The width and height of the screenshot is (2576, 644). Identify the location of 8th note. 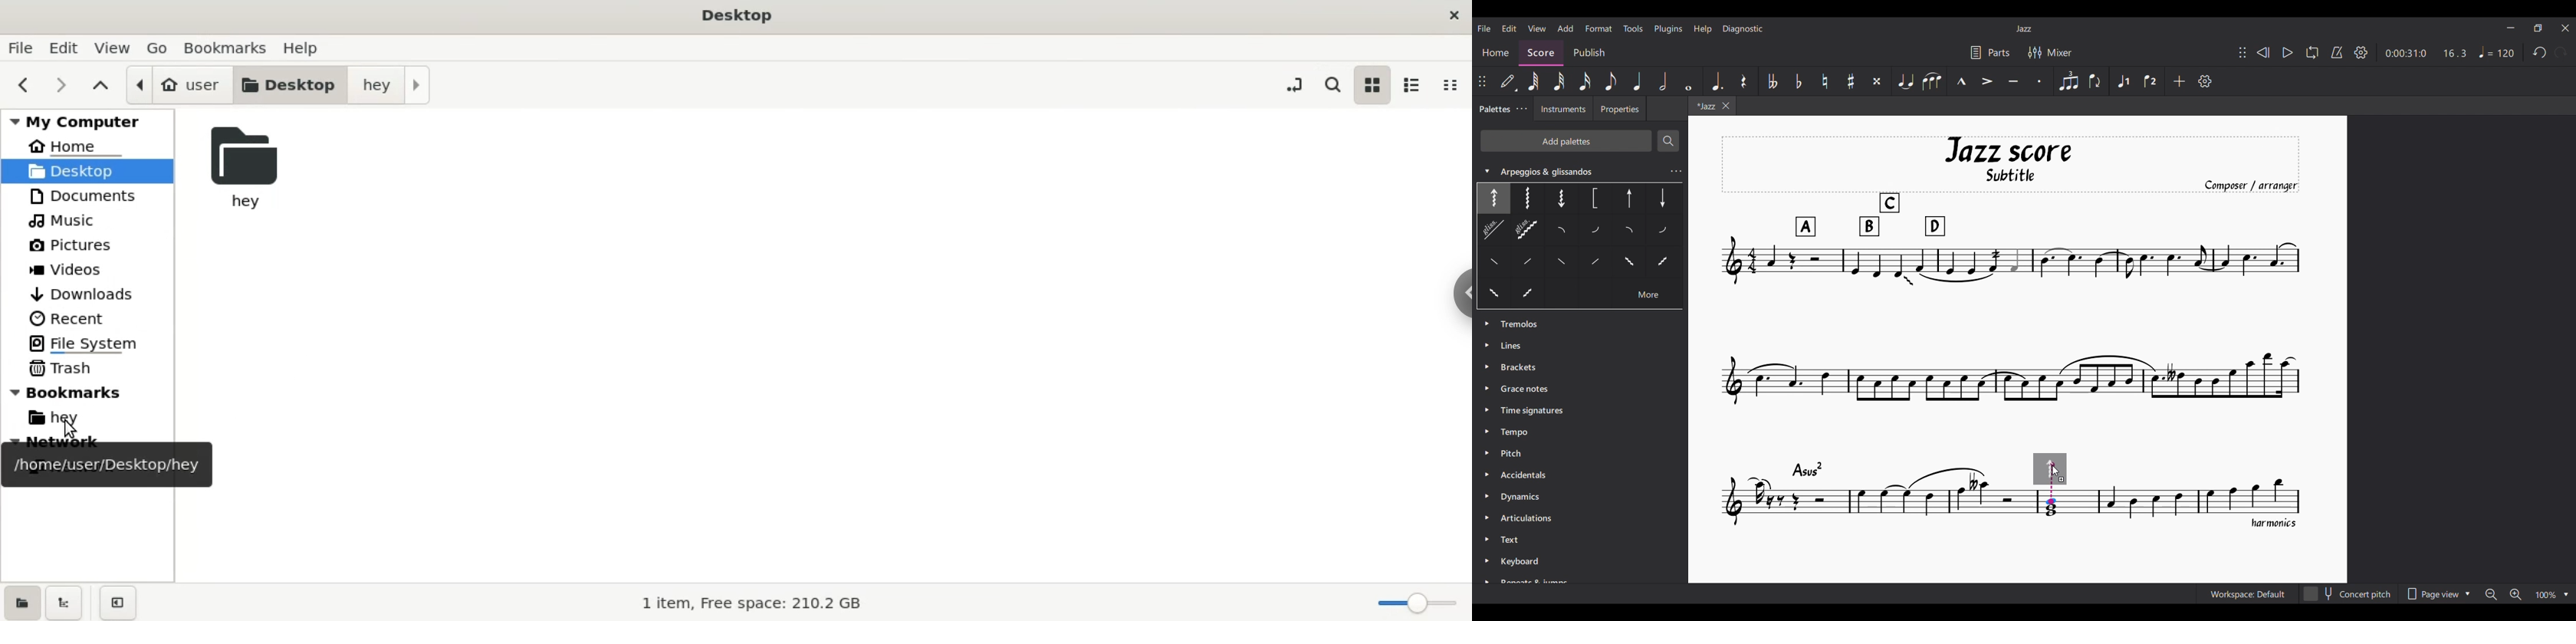
(1611, 81).